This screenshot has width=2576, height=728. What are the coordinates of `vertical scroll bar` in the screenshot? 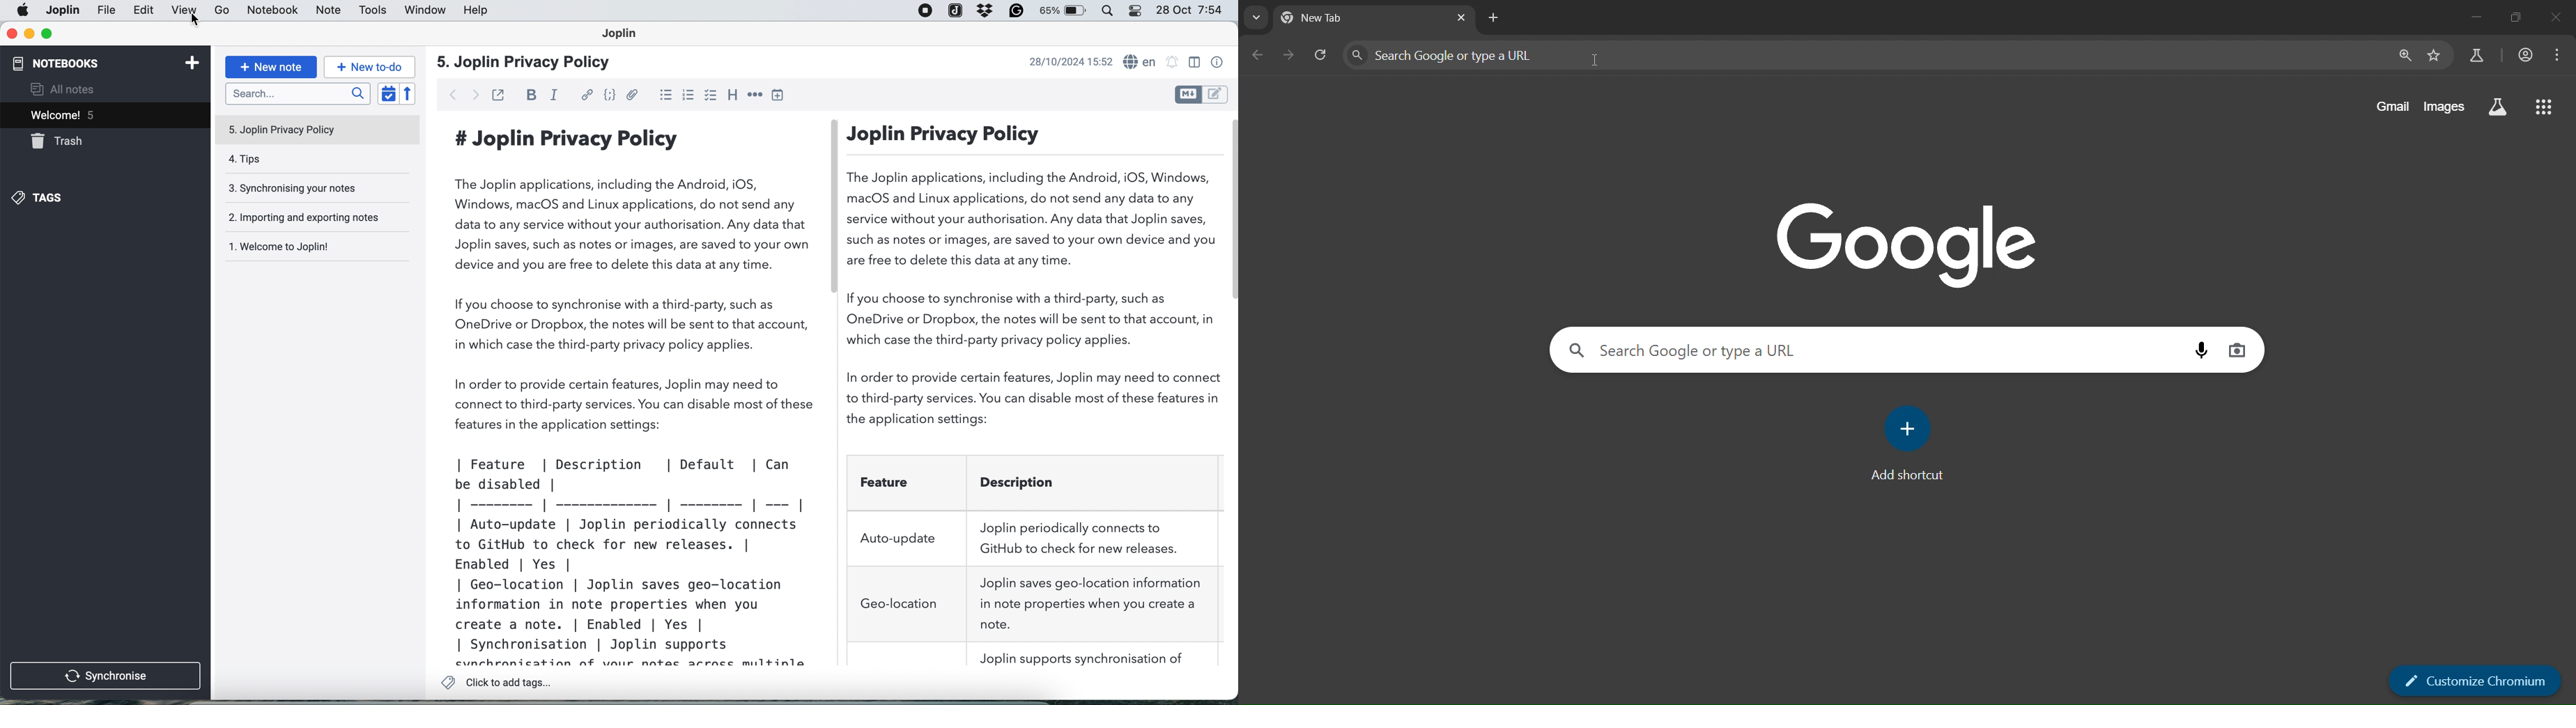 It's located at (834, 207).